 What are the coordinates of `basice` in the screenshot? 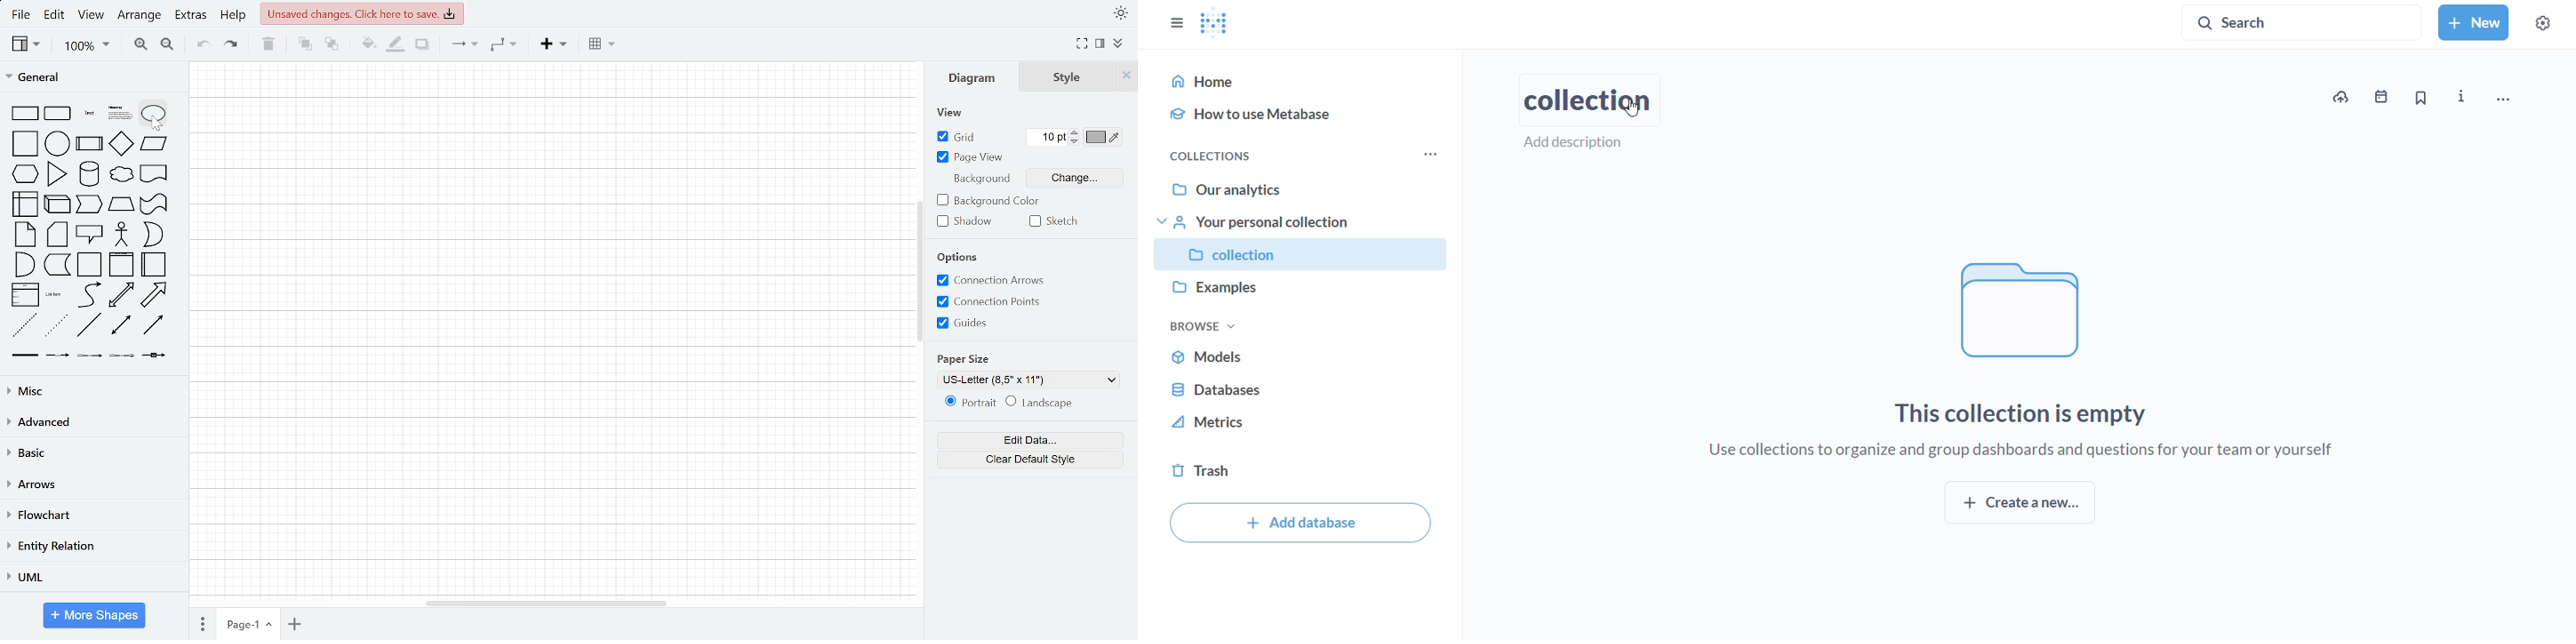 It's located at (91, 455).